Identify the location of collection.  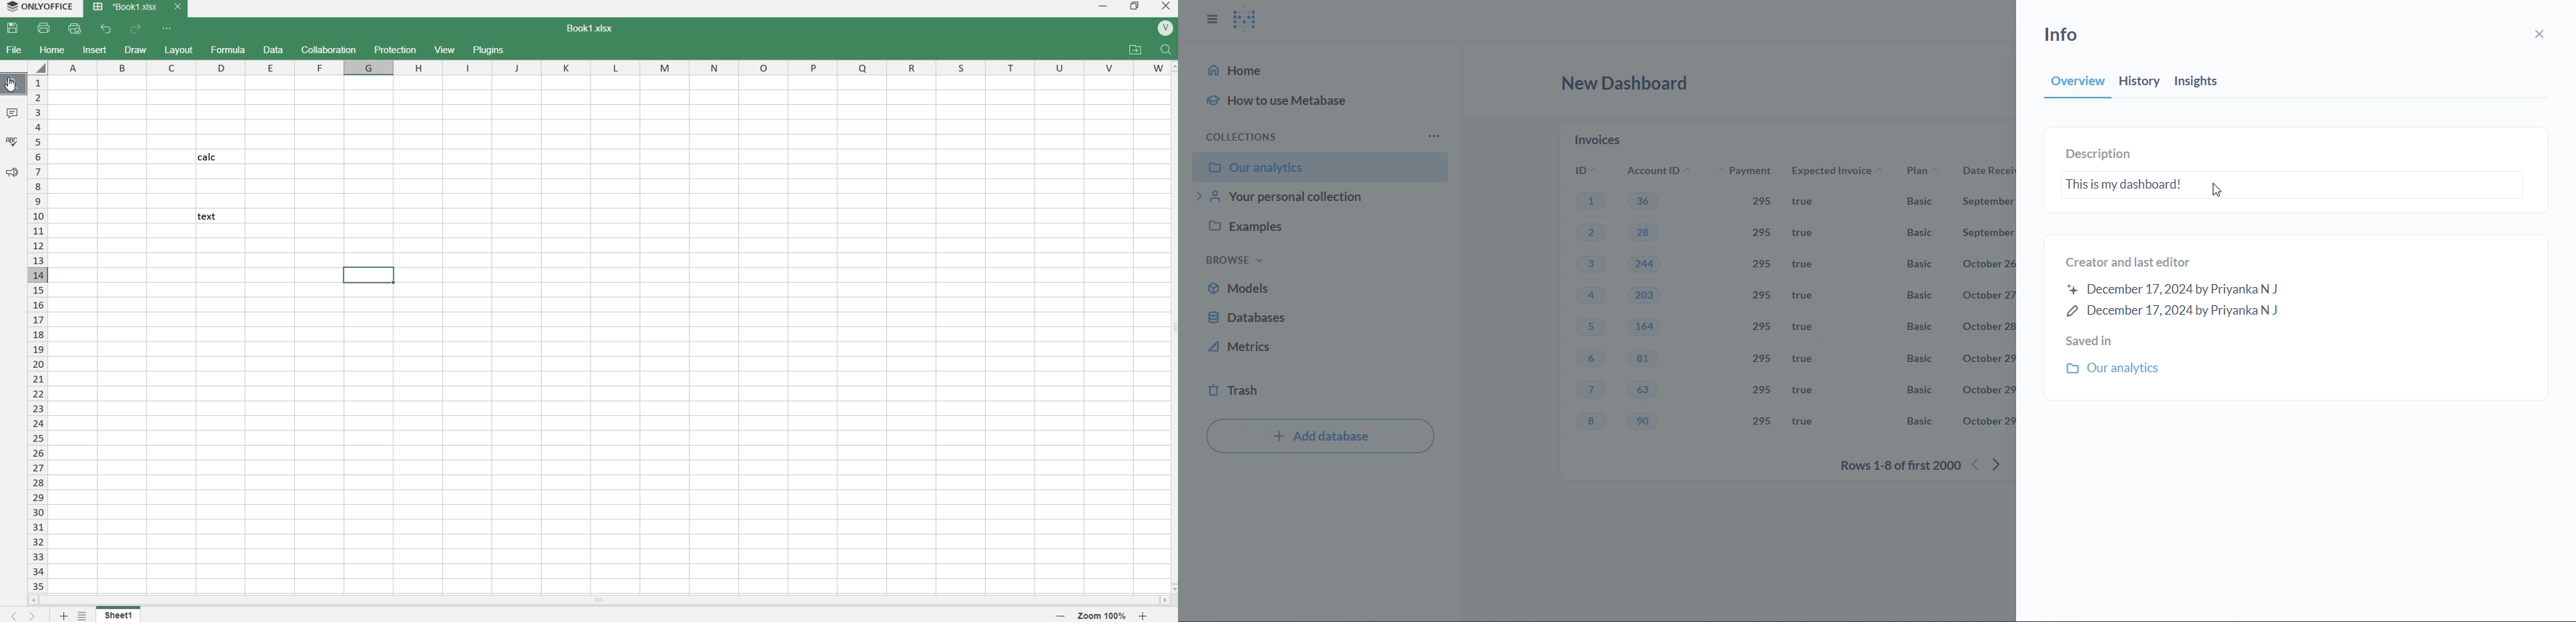
(1246, 135).